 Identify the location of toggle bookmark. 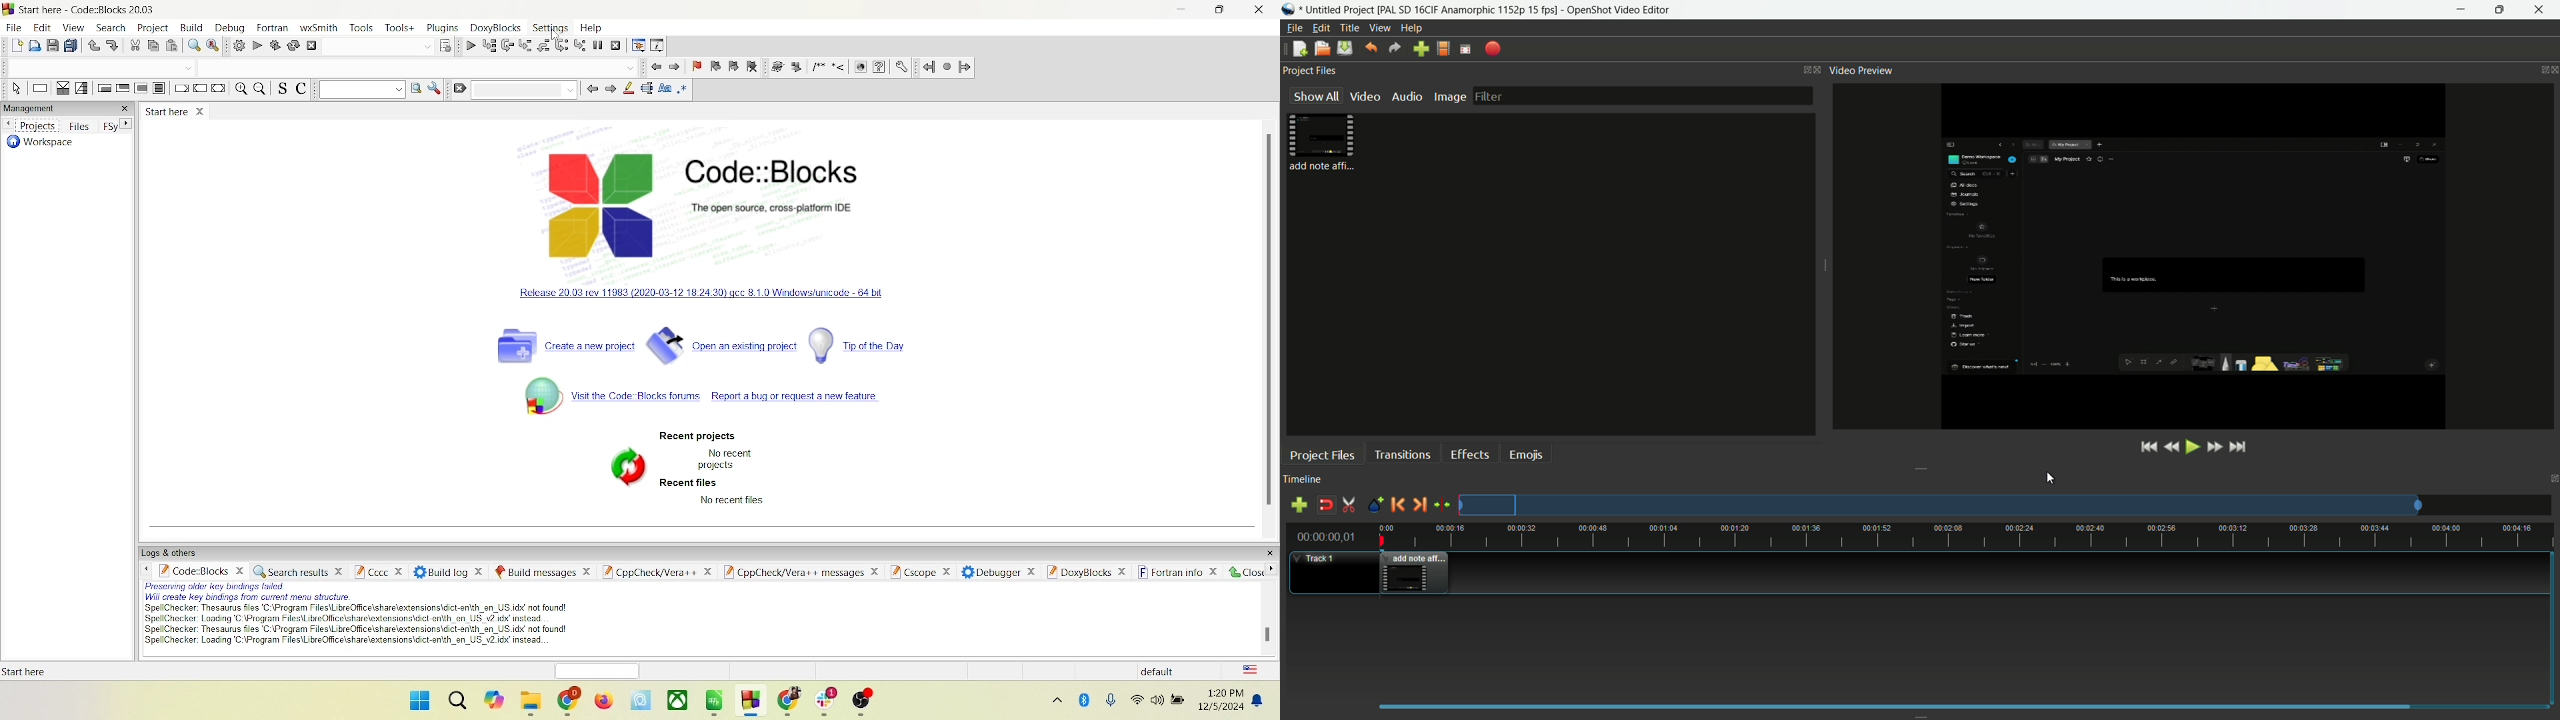
(697, 65).